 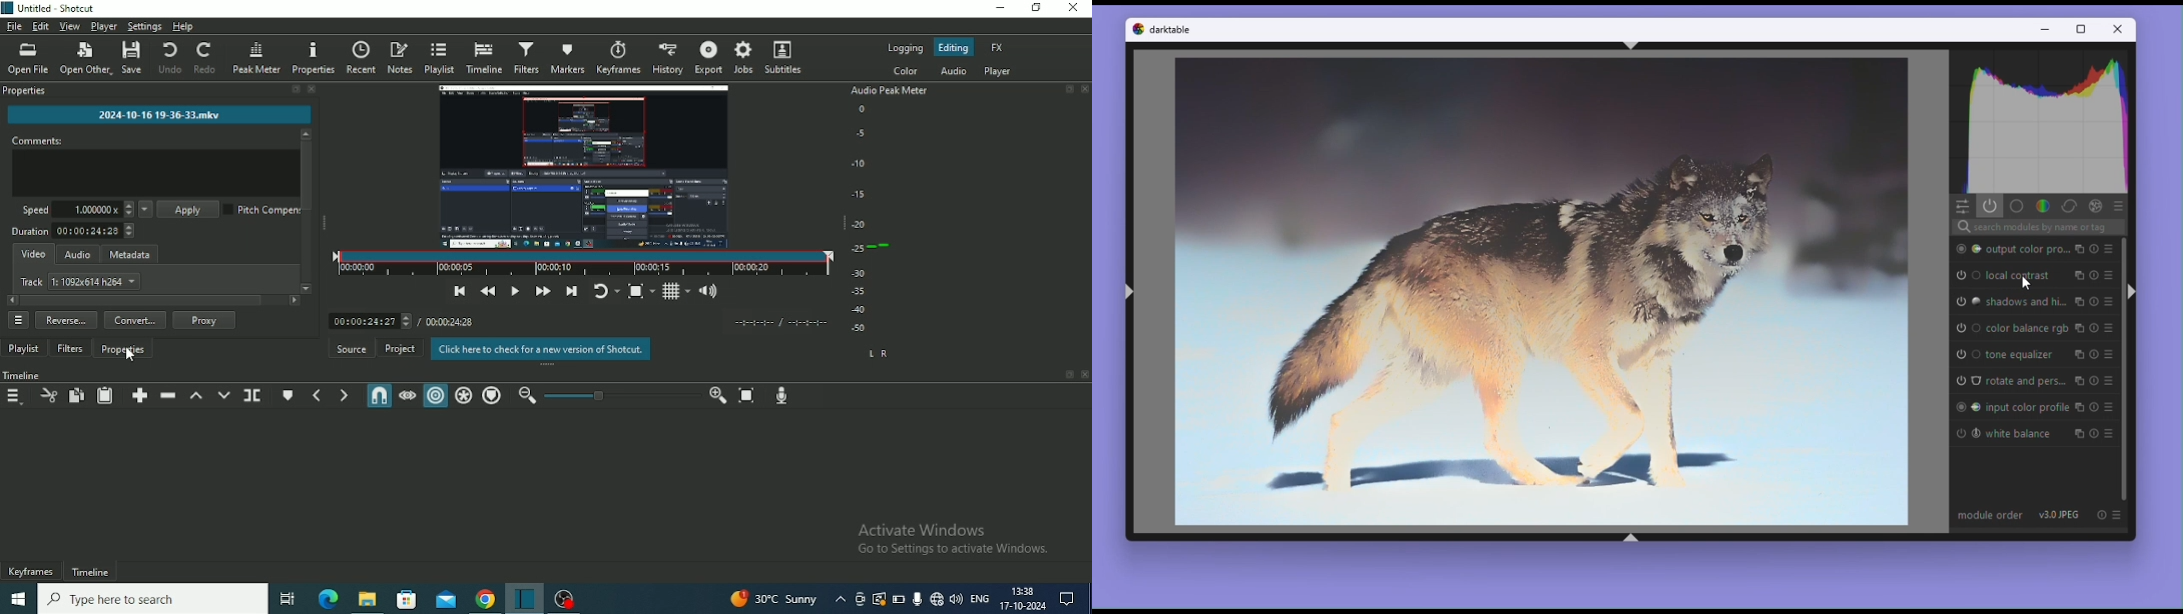 What do you see at coordinates (116, 208) in the screenshot?
I see `Speed` at bounding box center [116, 208].